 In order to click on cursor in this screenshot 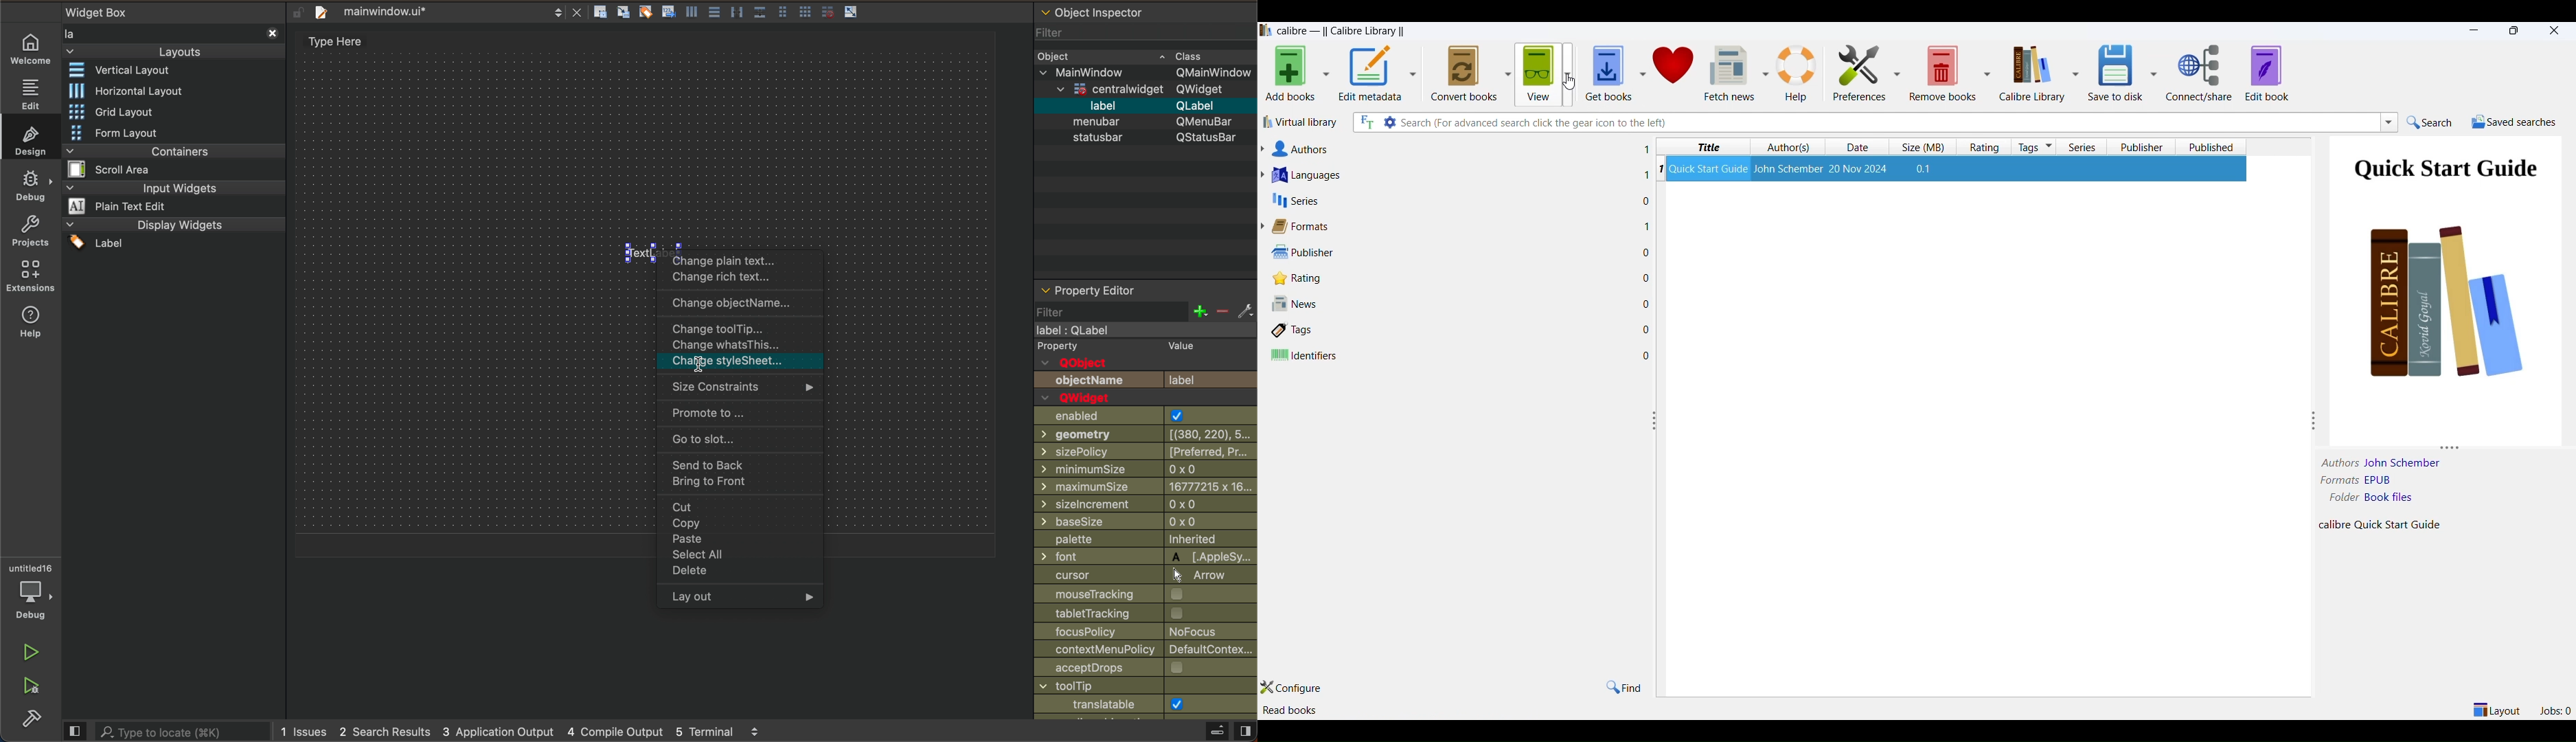, I will do `click(697, 369)`.